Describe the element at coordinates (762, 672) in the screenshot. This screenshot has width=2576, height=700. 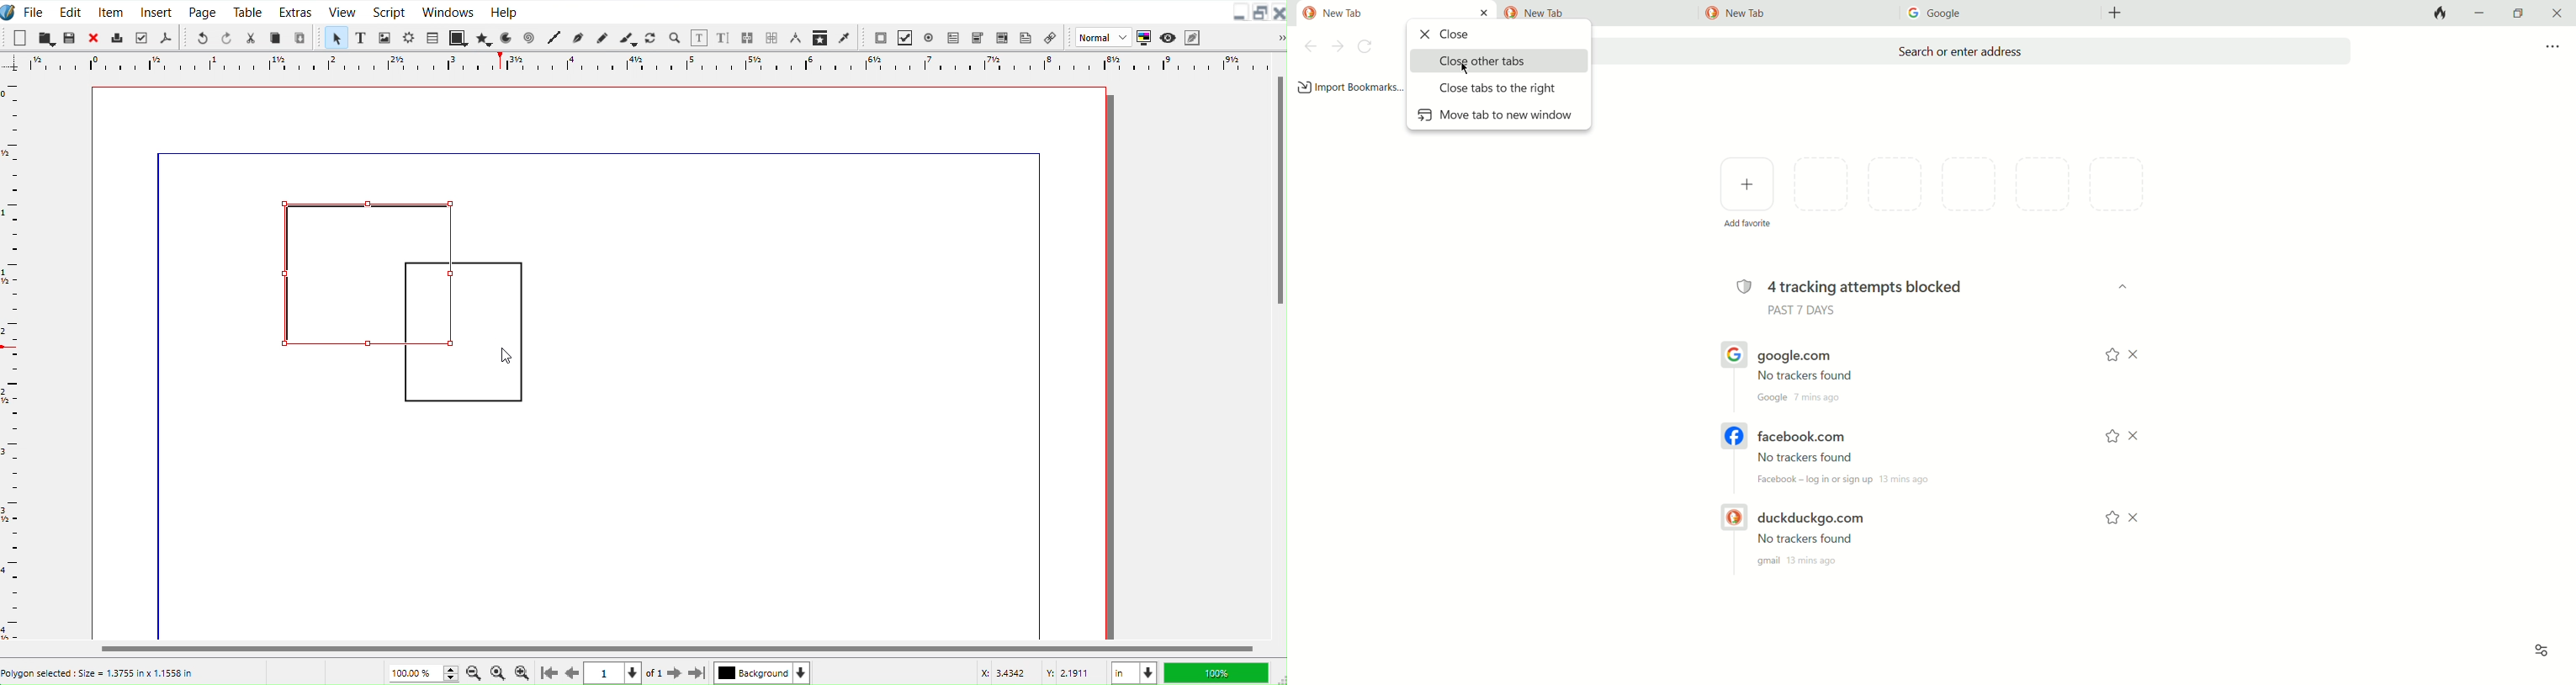
I see `Select current layer` at that location.